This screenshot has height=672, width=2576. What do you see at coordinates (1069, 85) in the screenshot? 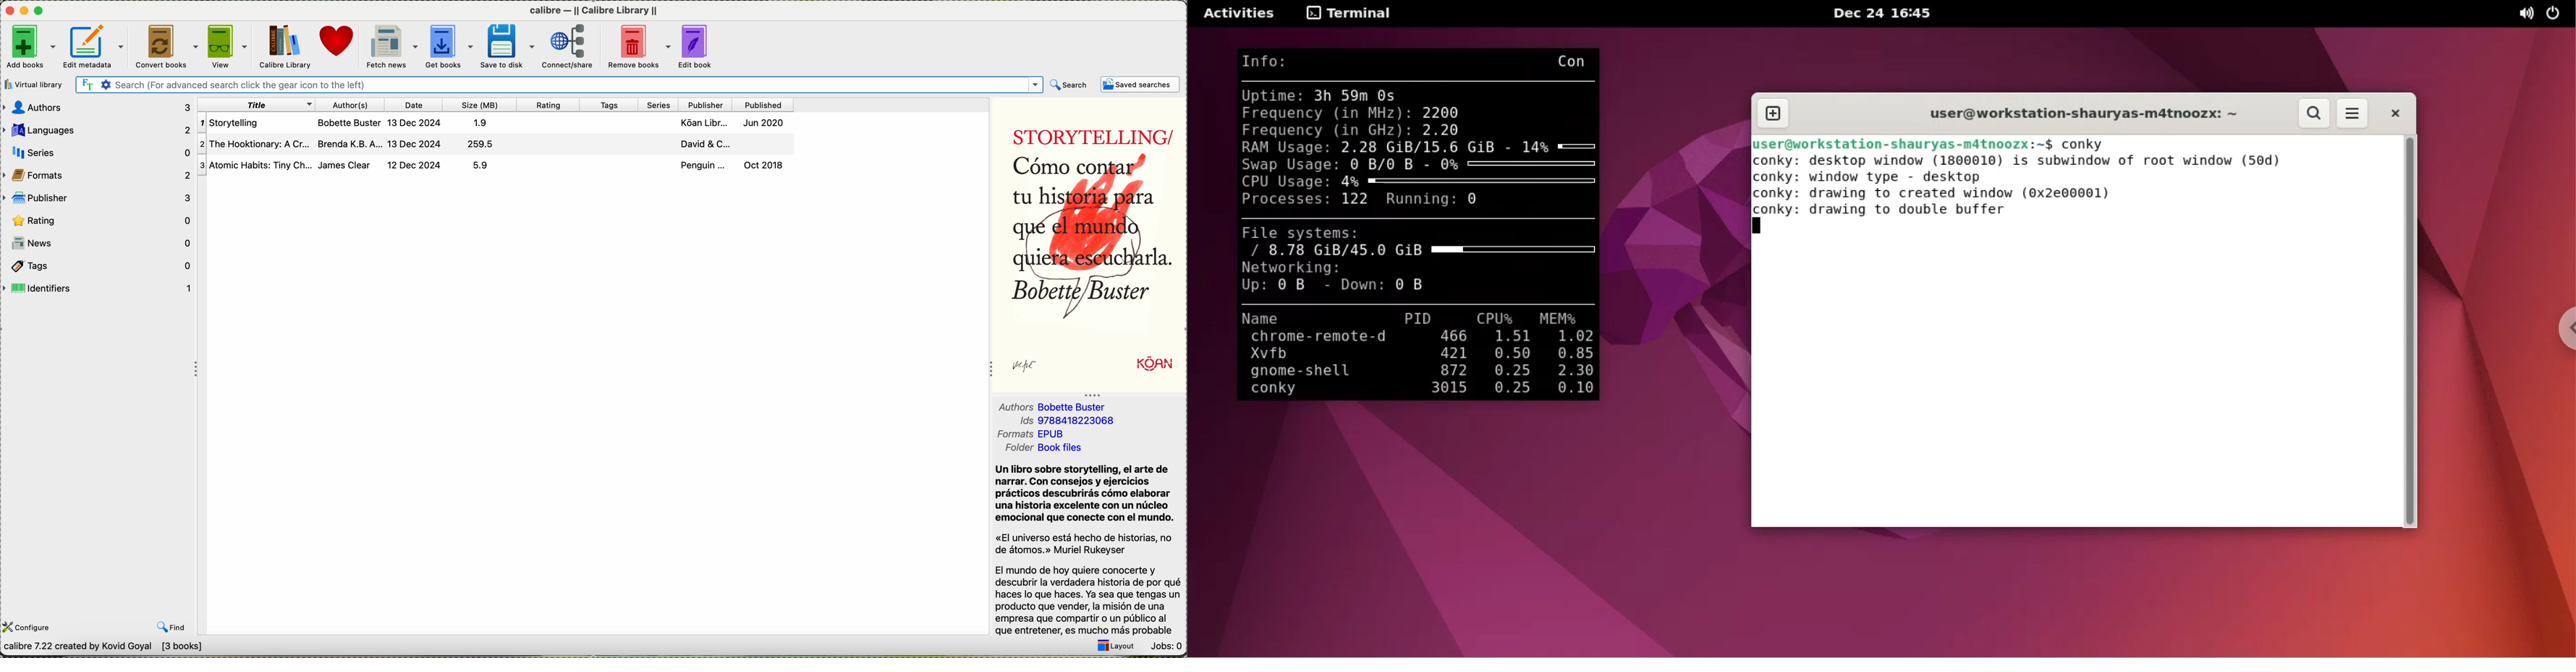
I see `search` at bounding box center [1069, 85].